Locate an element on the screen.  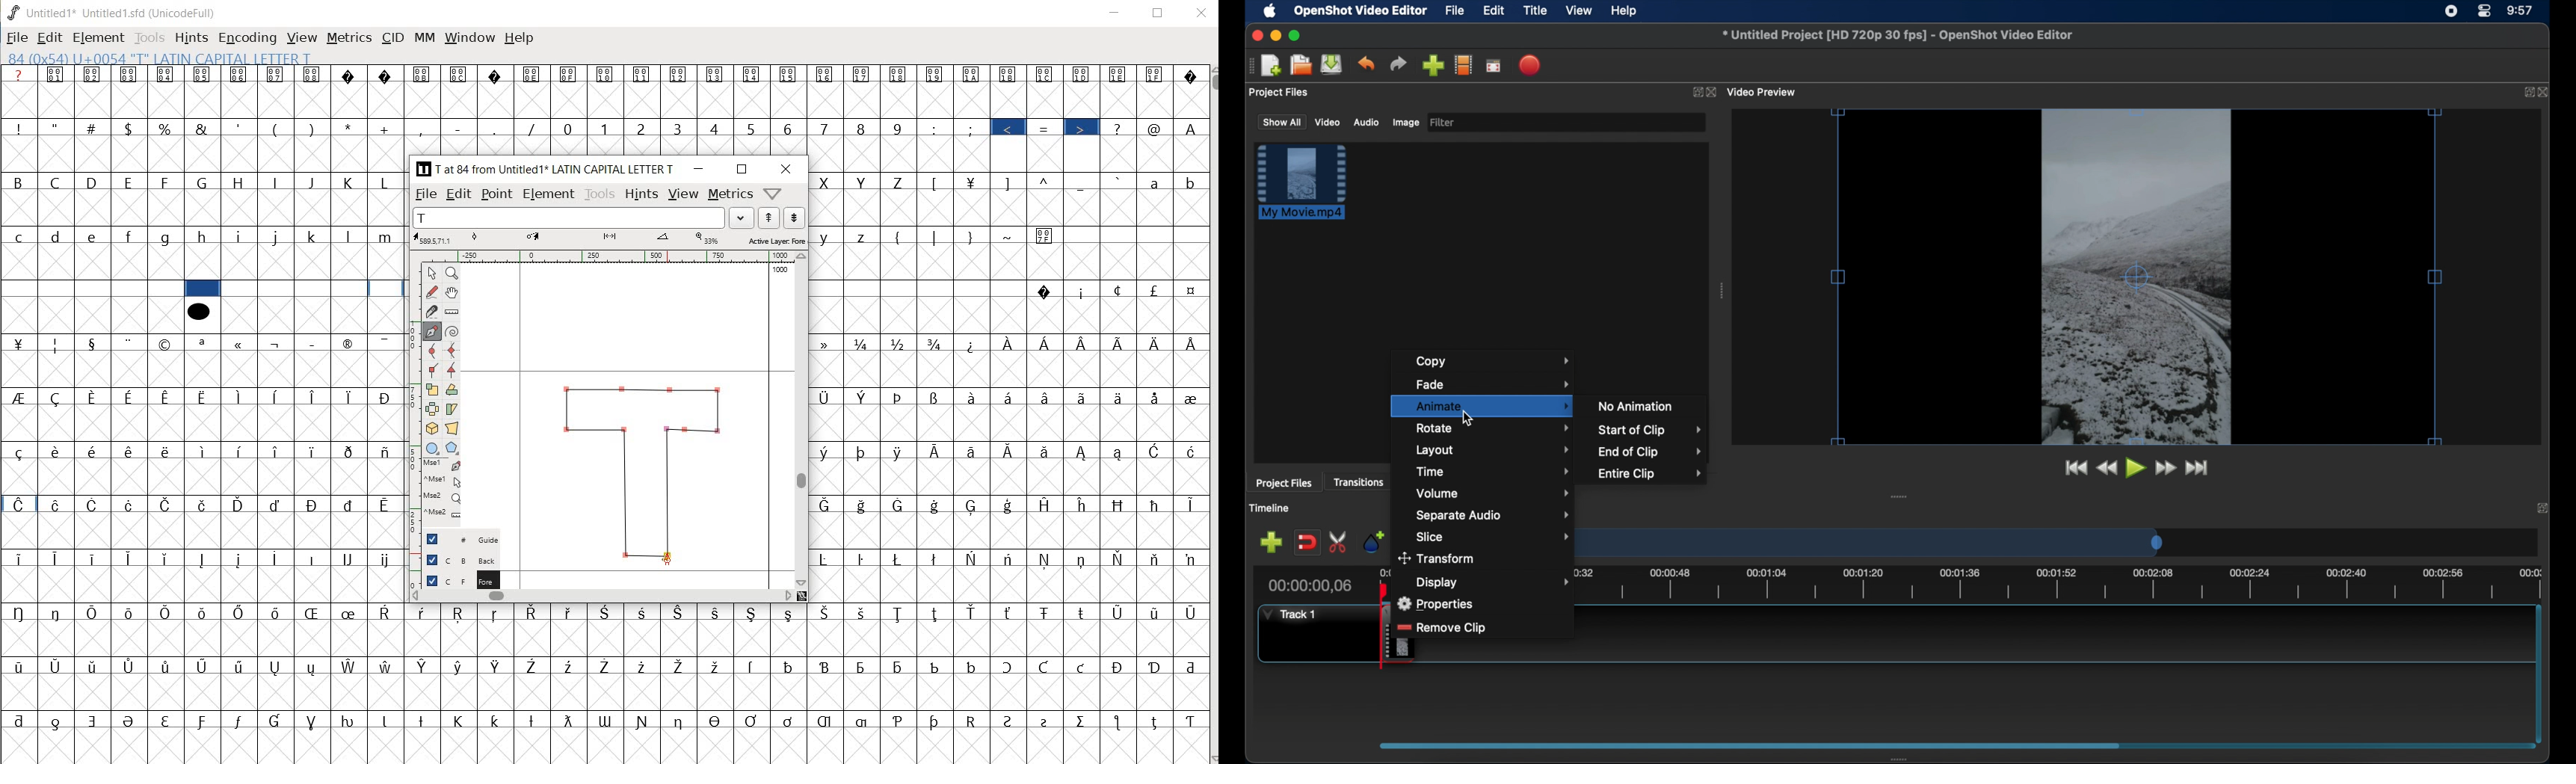
Symbol is located at coordinates (644, 611).